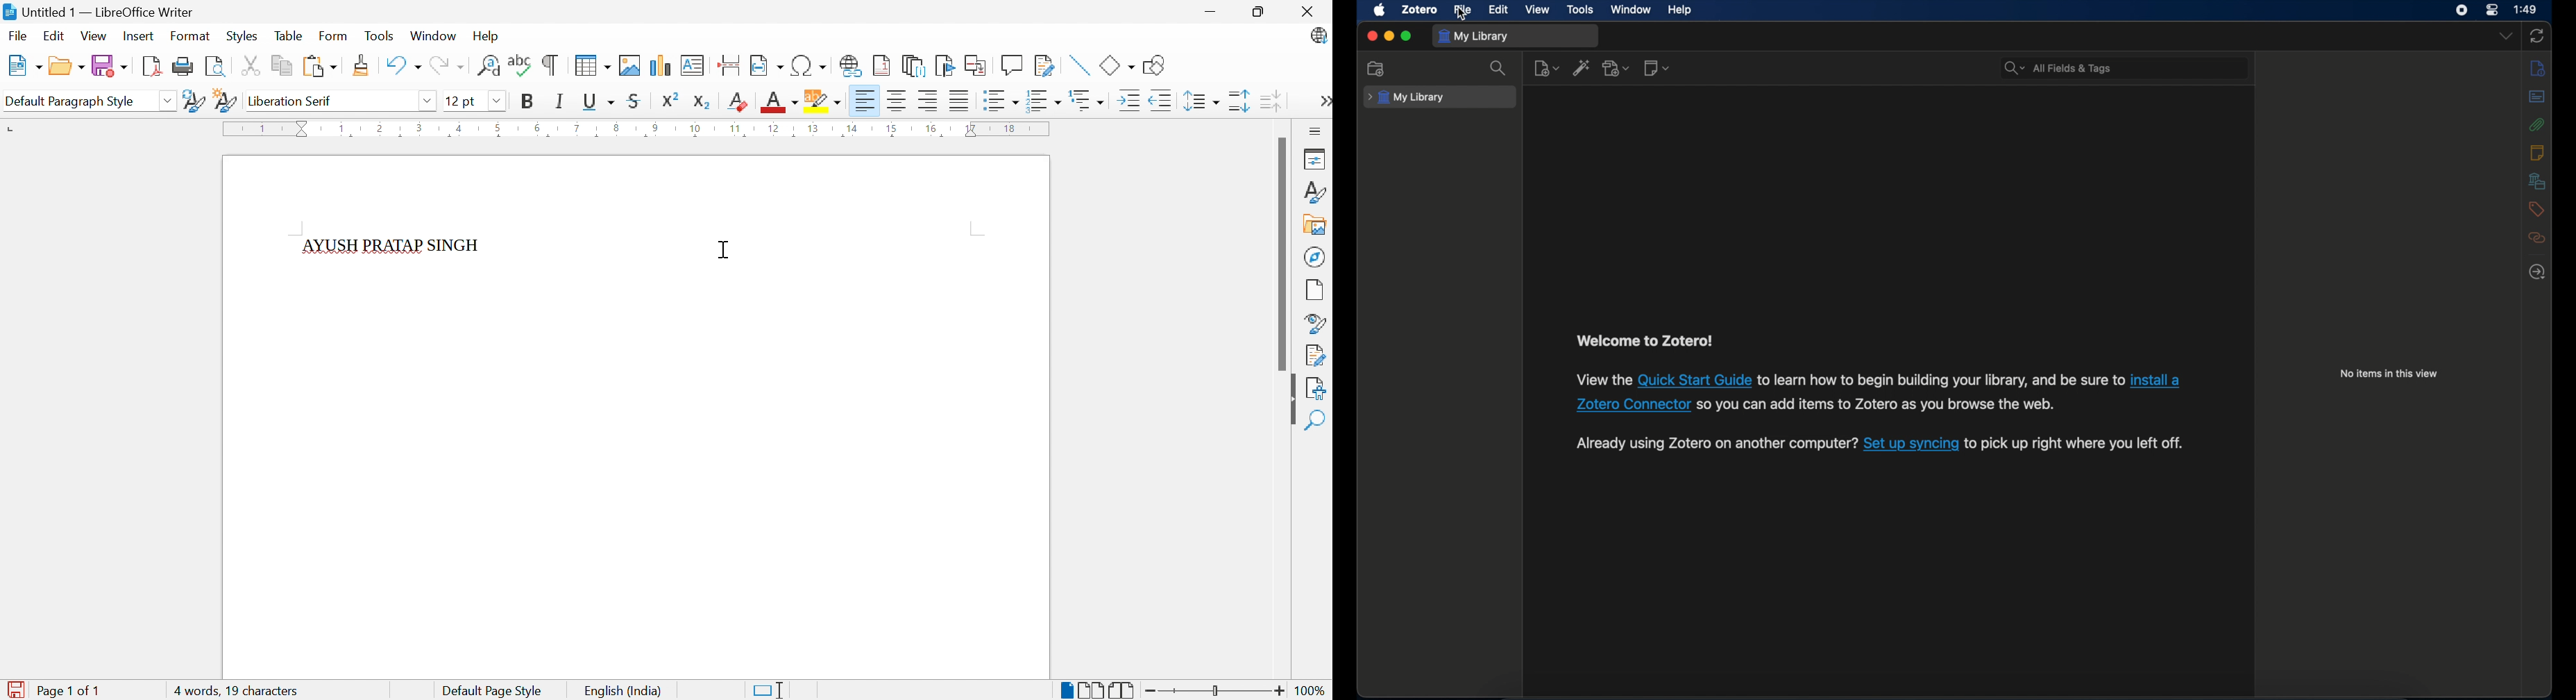 Image resolution: width=2576 pixels, height=700 pixels. Describe the element at coordinates (334, 35) in the screenshot. I see `Form` at that location.